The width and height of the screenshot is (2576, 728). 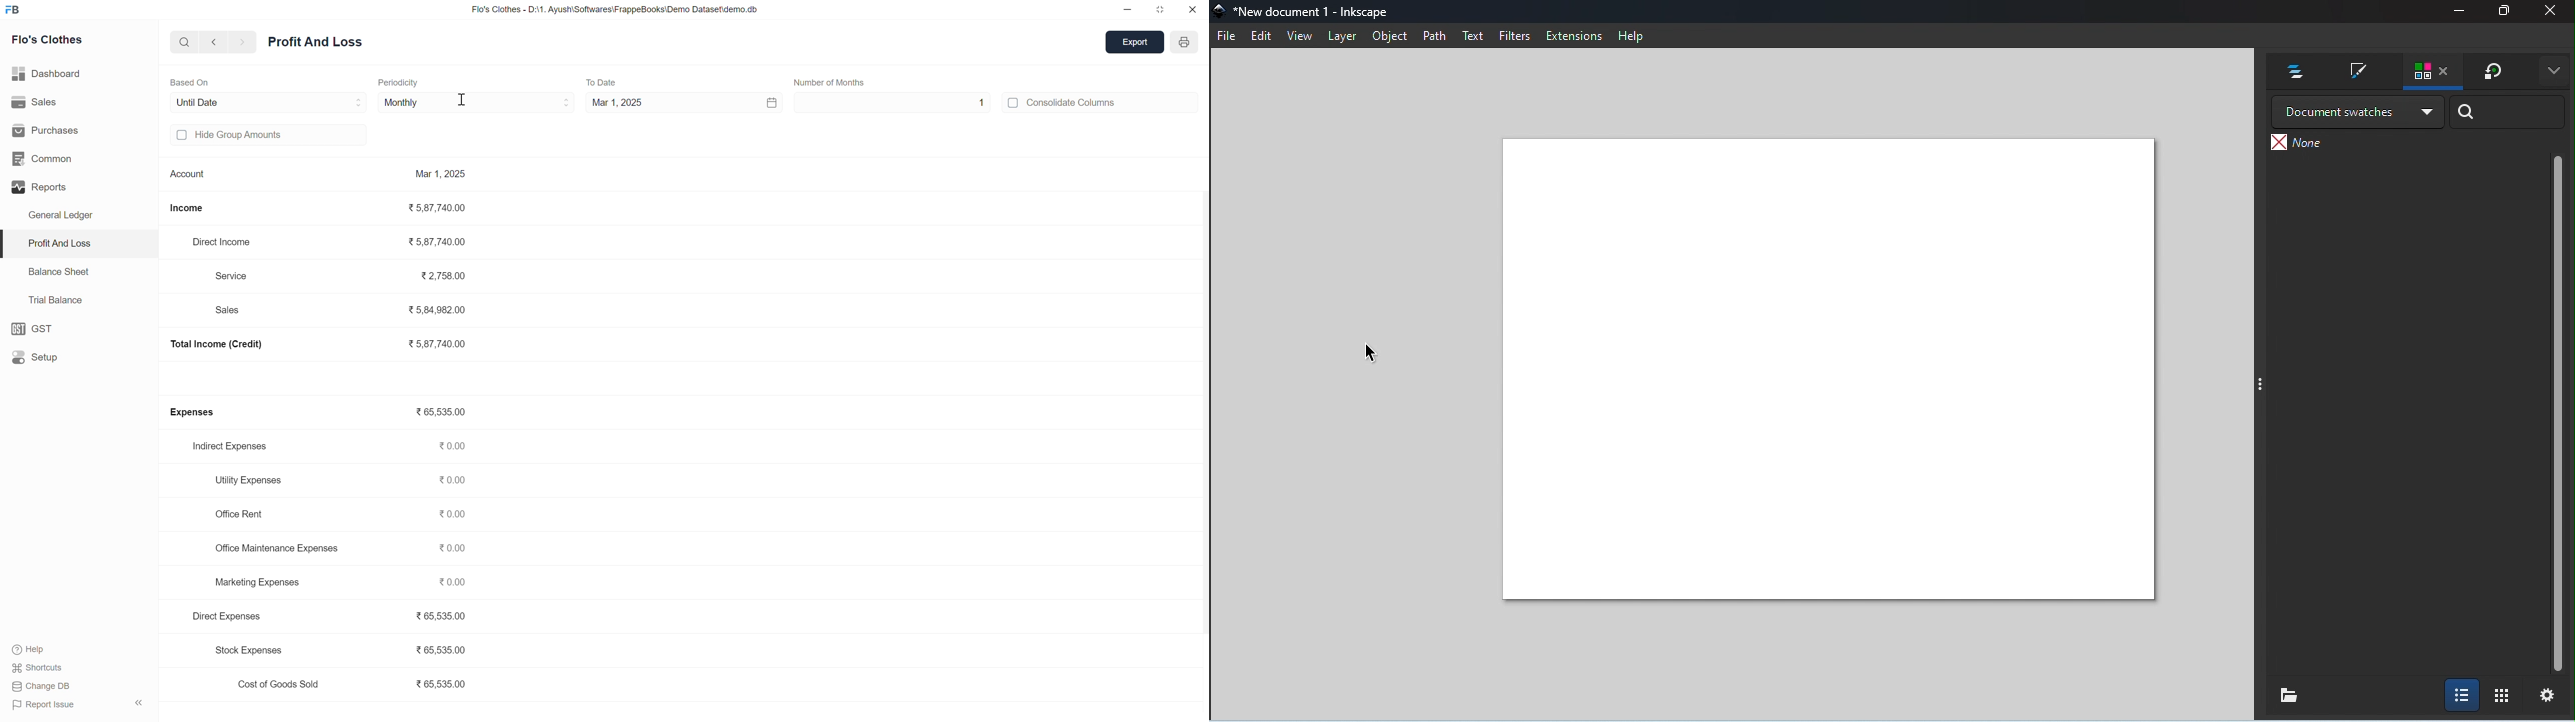 I want to click on Office Rent, so click(x=242, y=514).